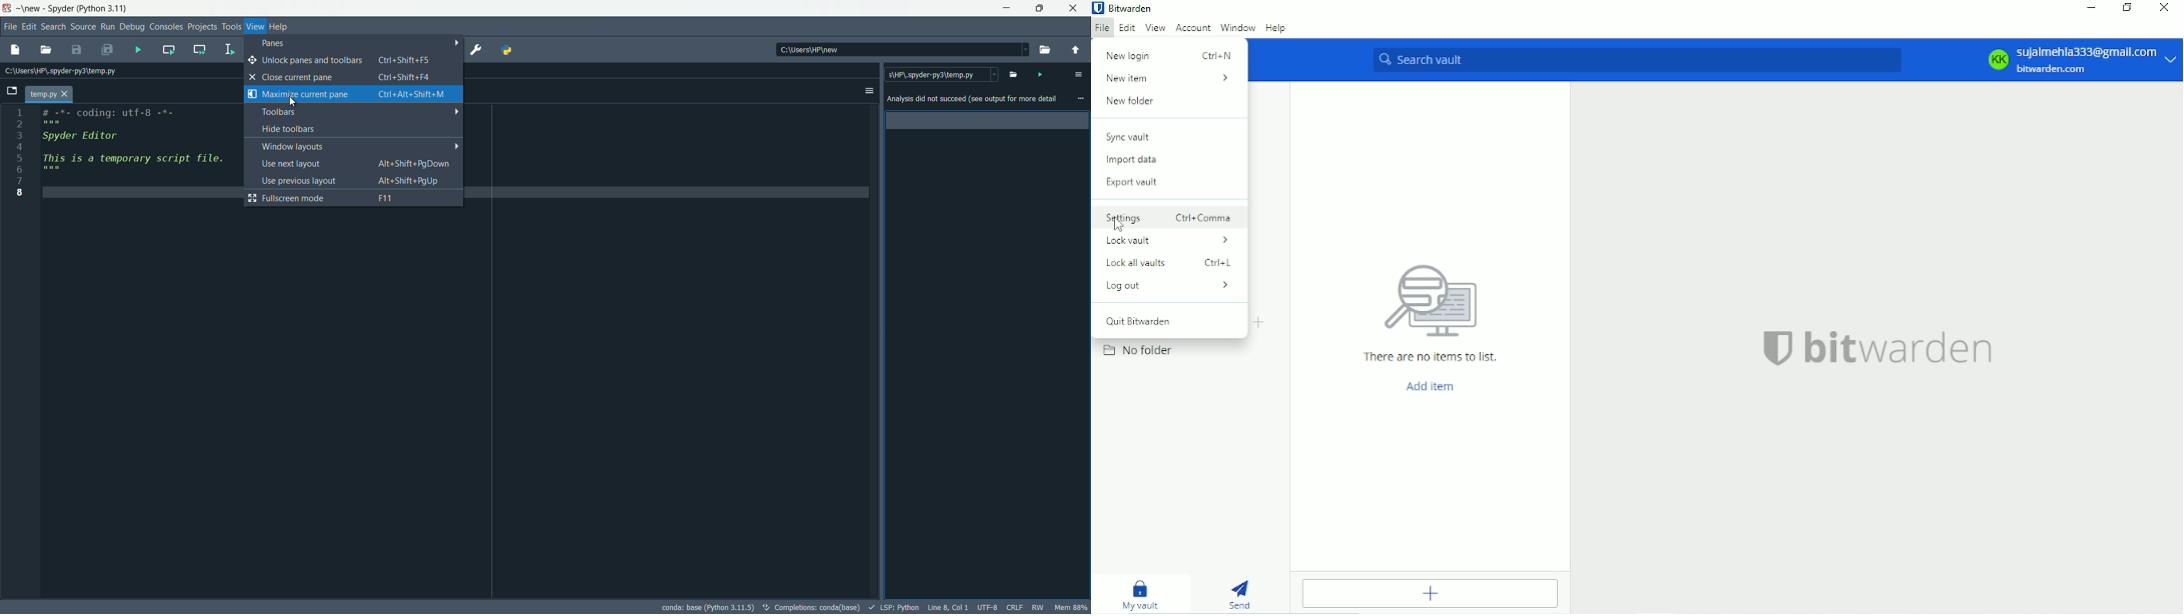 This screenshot has height=616, width=2184. What do you see at coordinates (707, 607) in the screenshot?
I see `conda: base (Python 3.11.5)` at bounding box center [707, 607].